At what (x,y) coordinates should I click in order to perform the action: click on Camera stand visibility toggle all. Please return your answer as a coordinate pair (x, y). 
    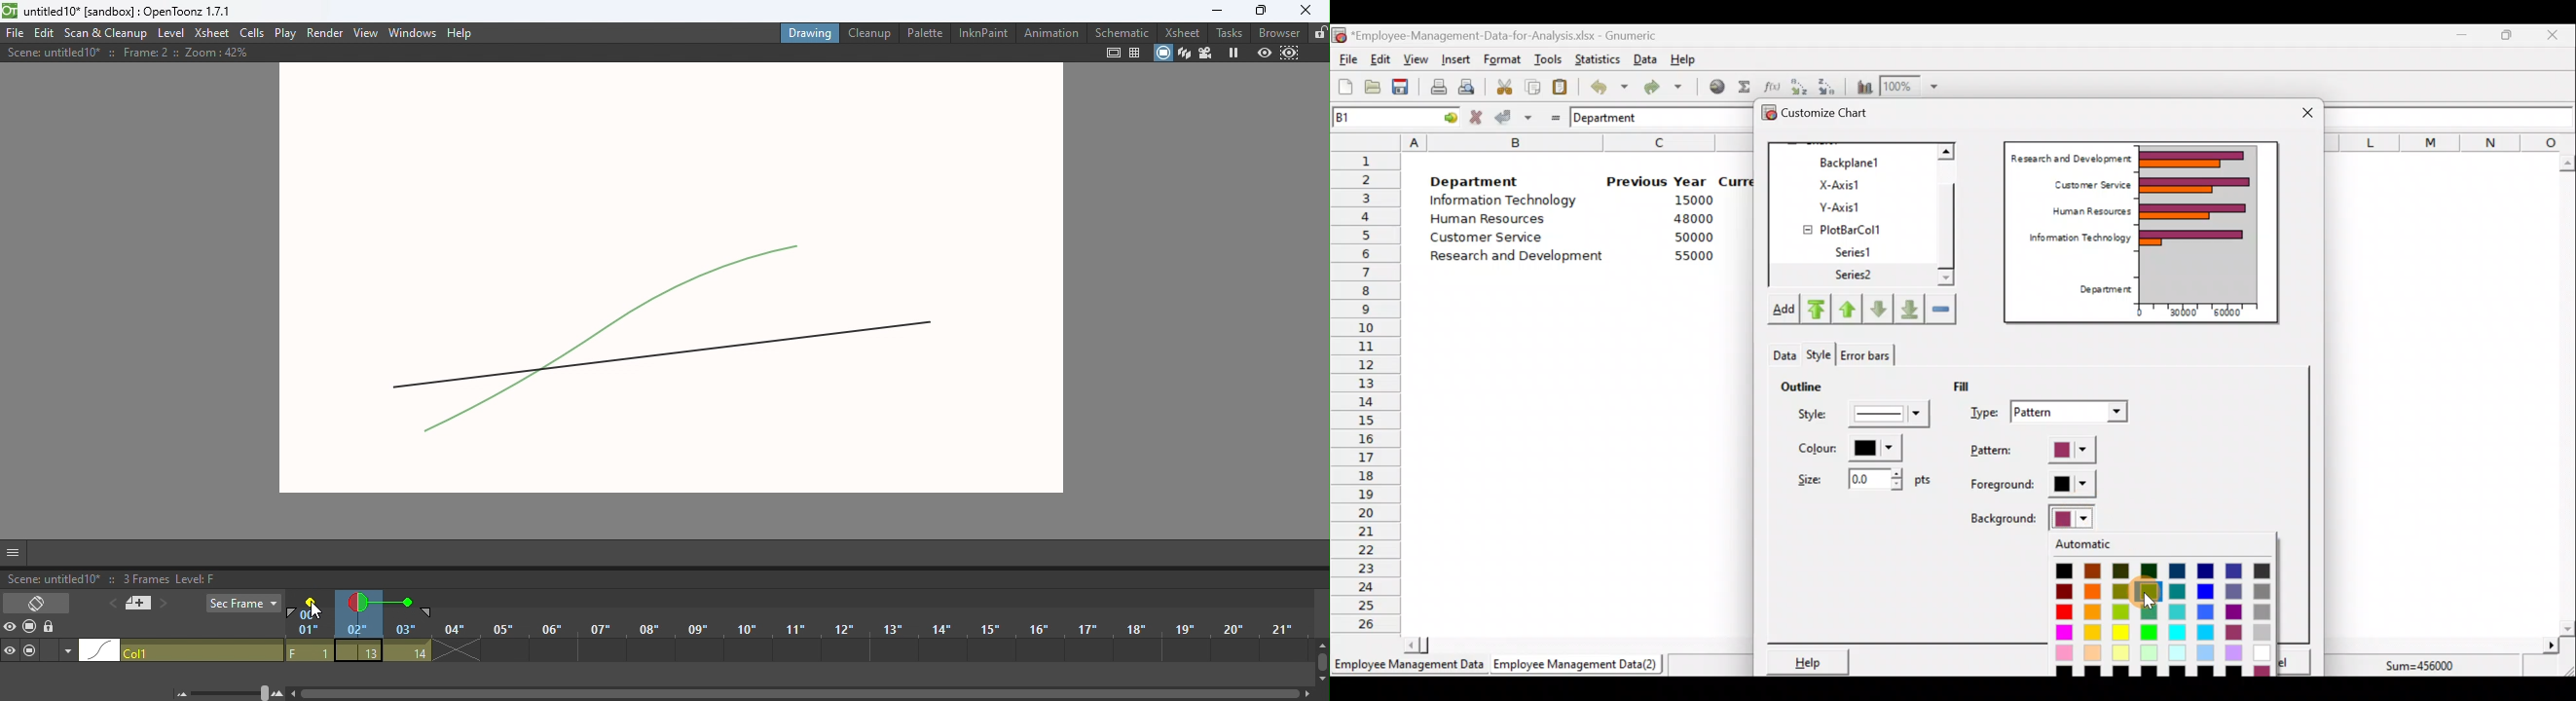
    Looking at the image, I should click on (29, 628).